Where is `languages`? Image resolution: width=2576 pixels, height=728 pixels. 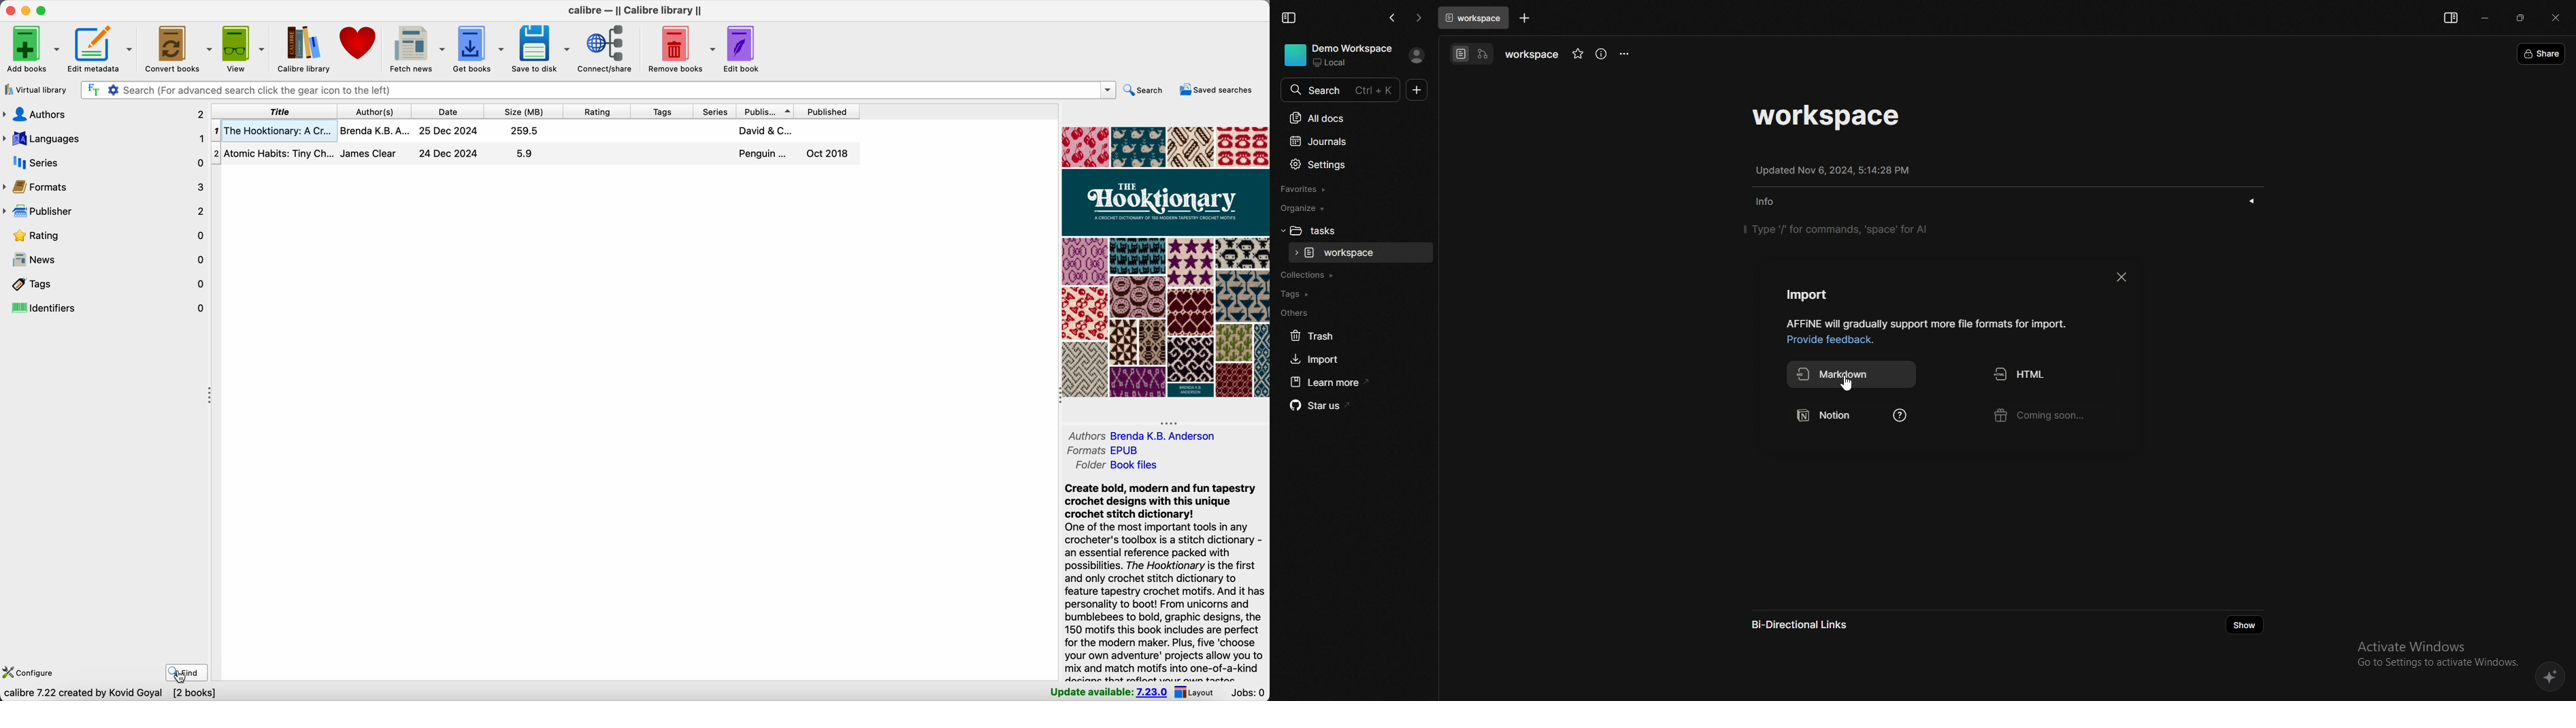
languages is located at coordinates (105, 136).